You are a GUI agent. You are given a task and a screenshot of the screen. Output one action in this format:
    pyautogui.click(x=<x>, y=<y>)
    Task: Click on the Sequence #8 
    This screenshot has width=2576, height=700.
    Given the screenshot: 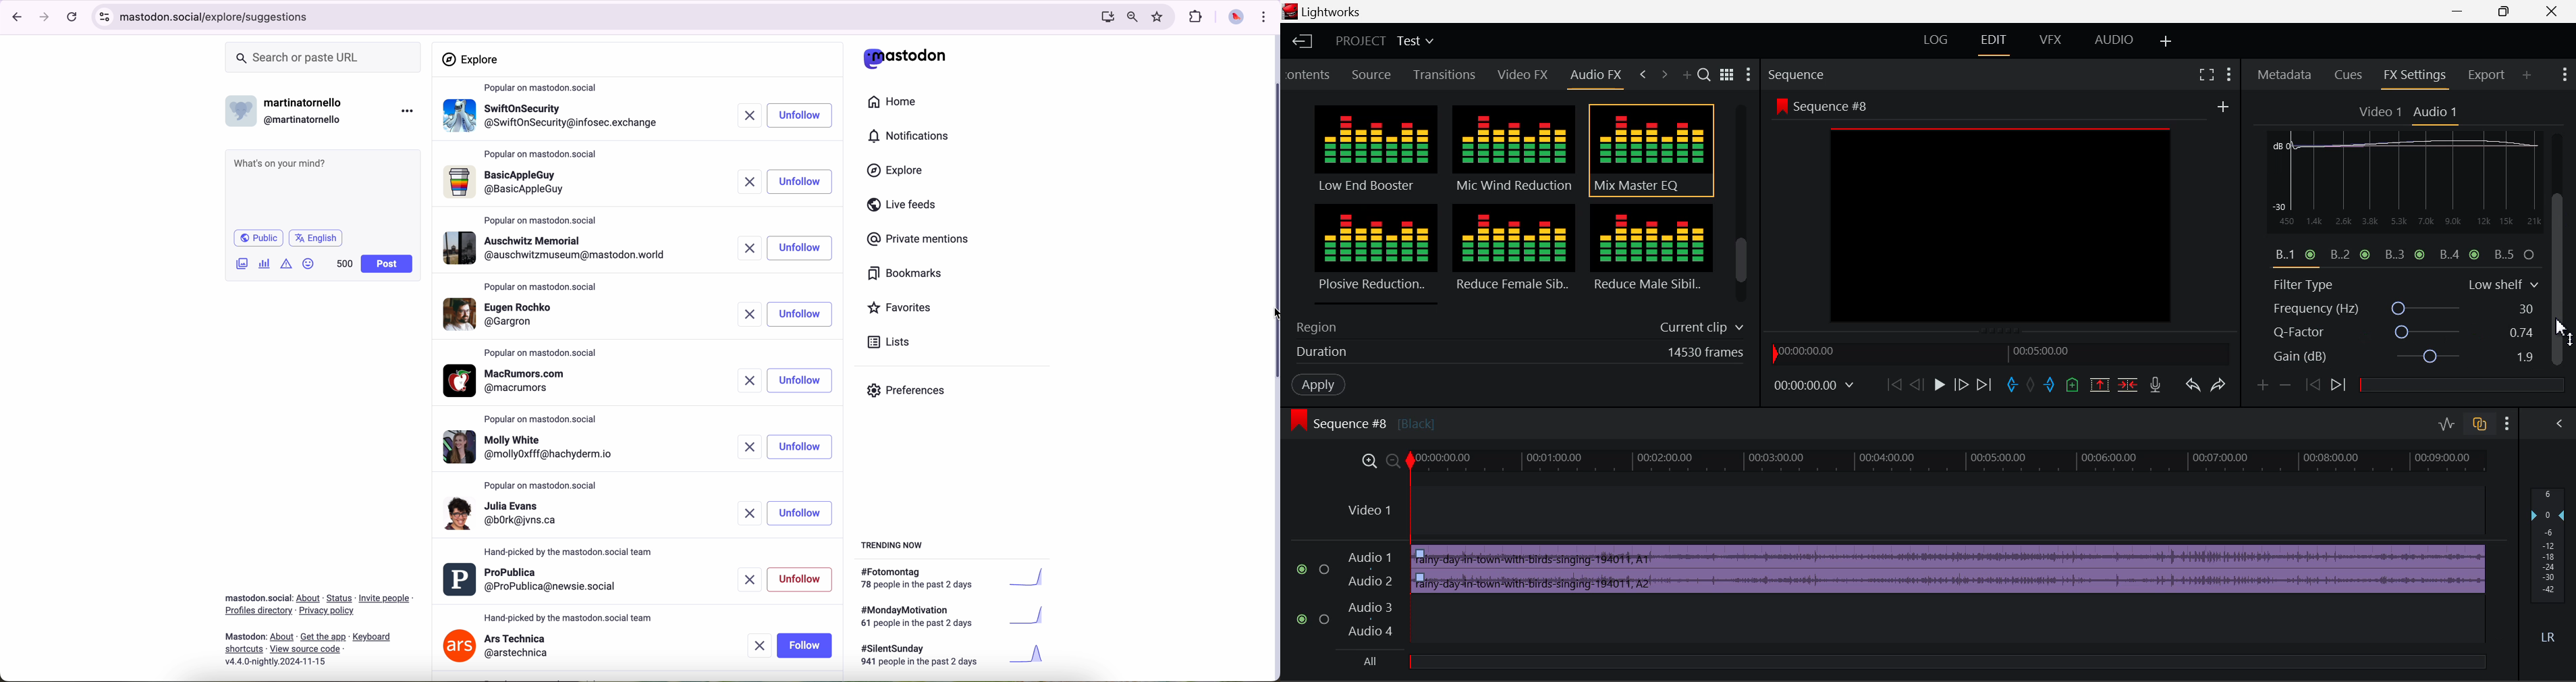 What is the action you would take?
    pyautogui.click(x=1820, y=103)
    